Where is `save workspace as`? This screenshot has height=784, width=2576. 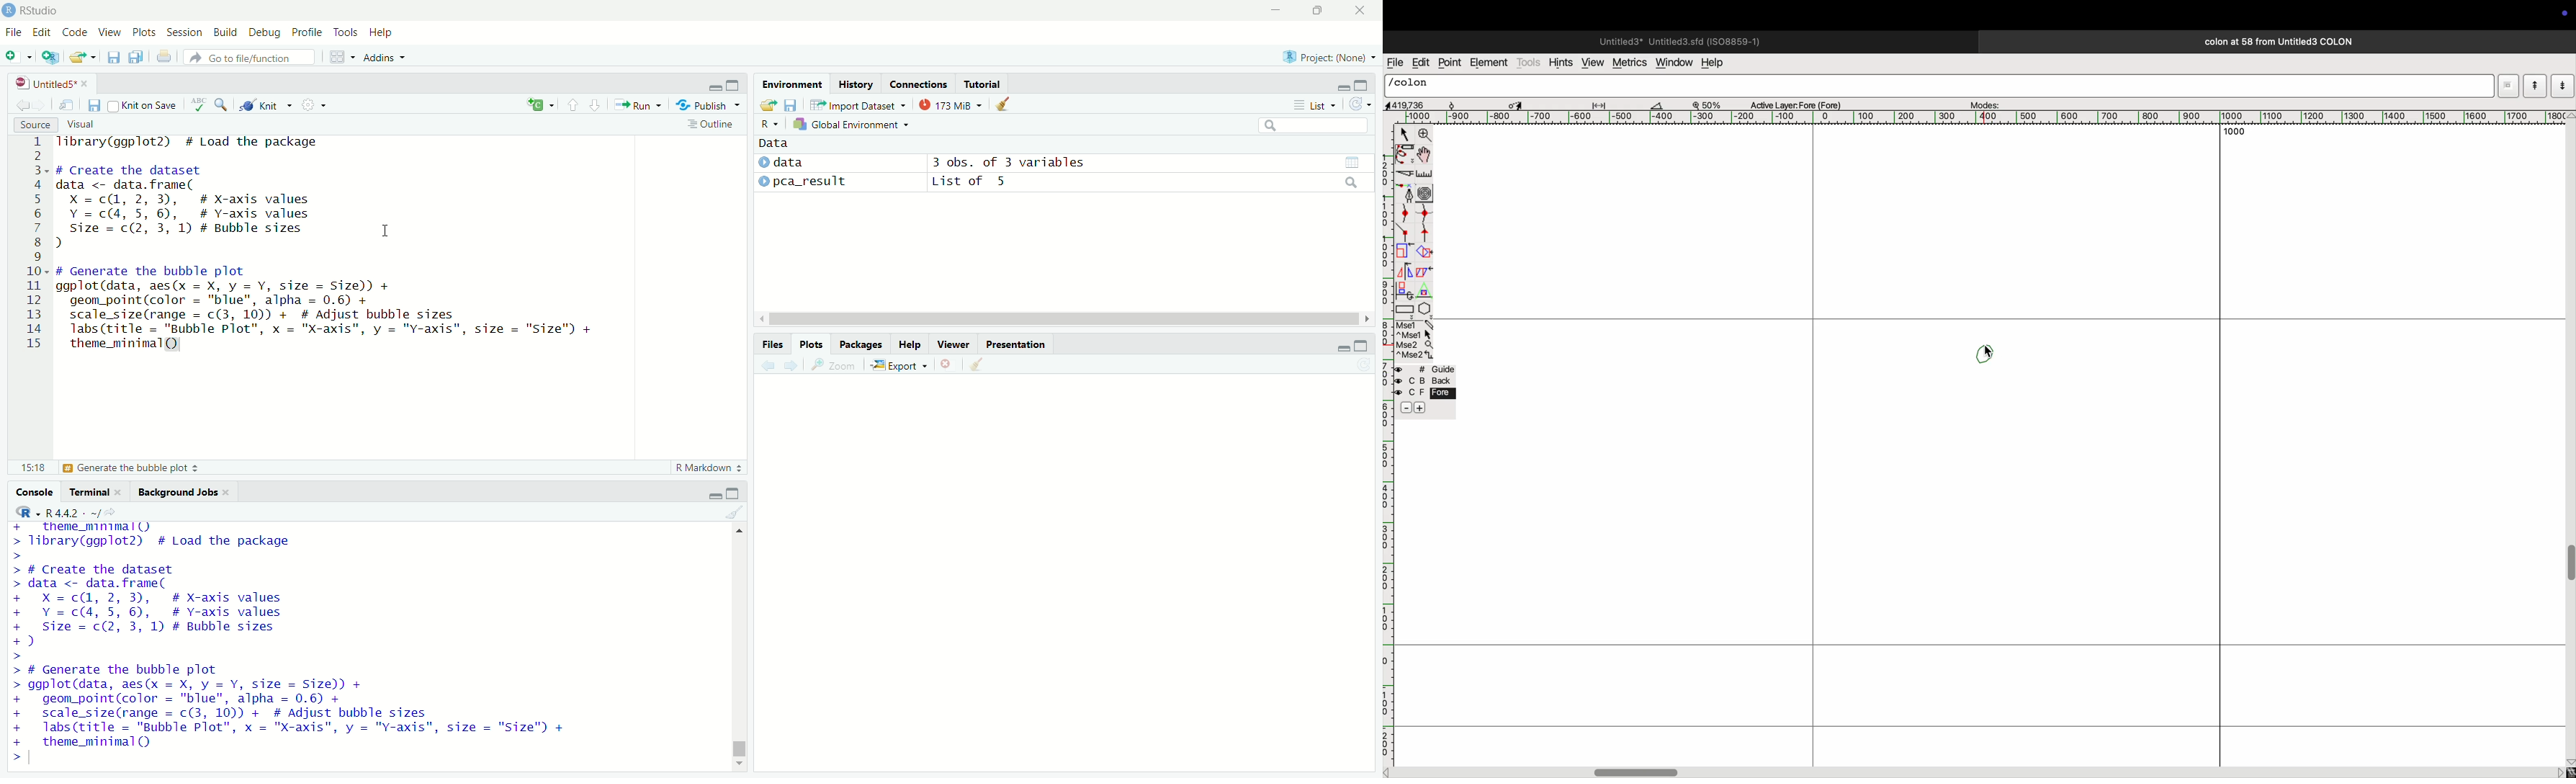
save workspace as is located at coordinates (791, 104).